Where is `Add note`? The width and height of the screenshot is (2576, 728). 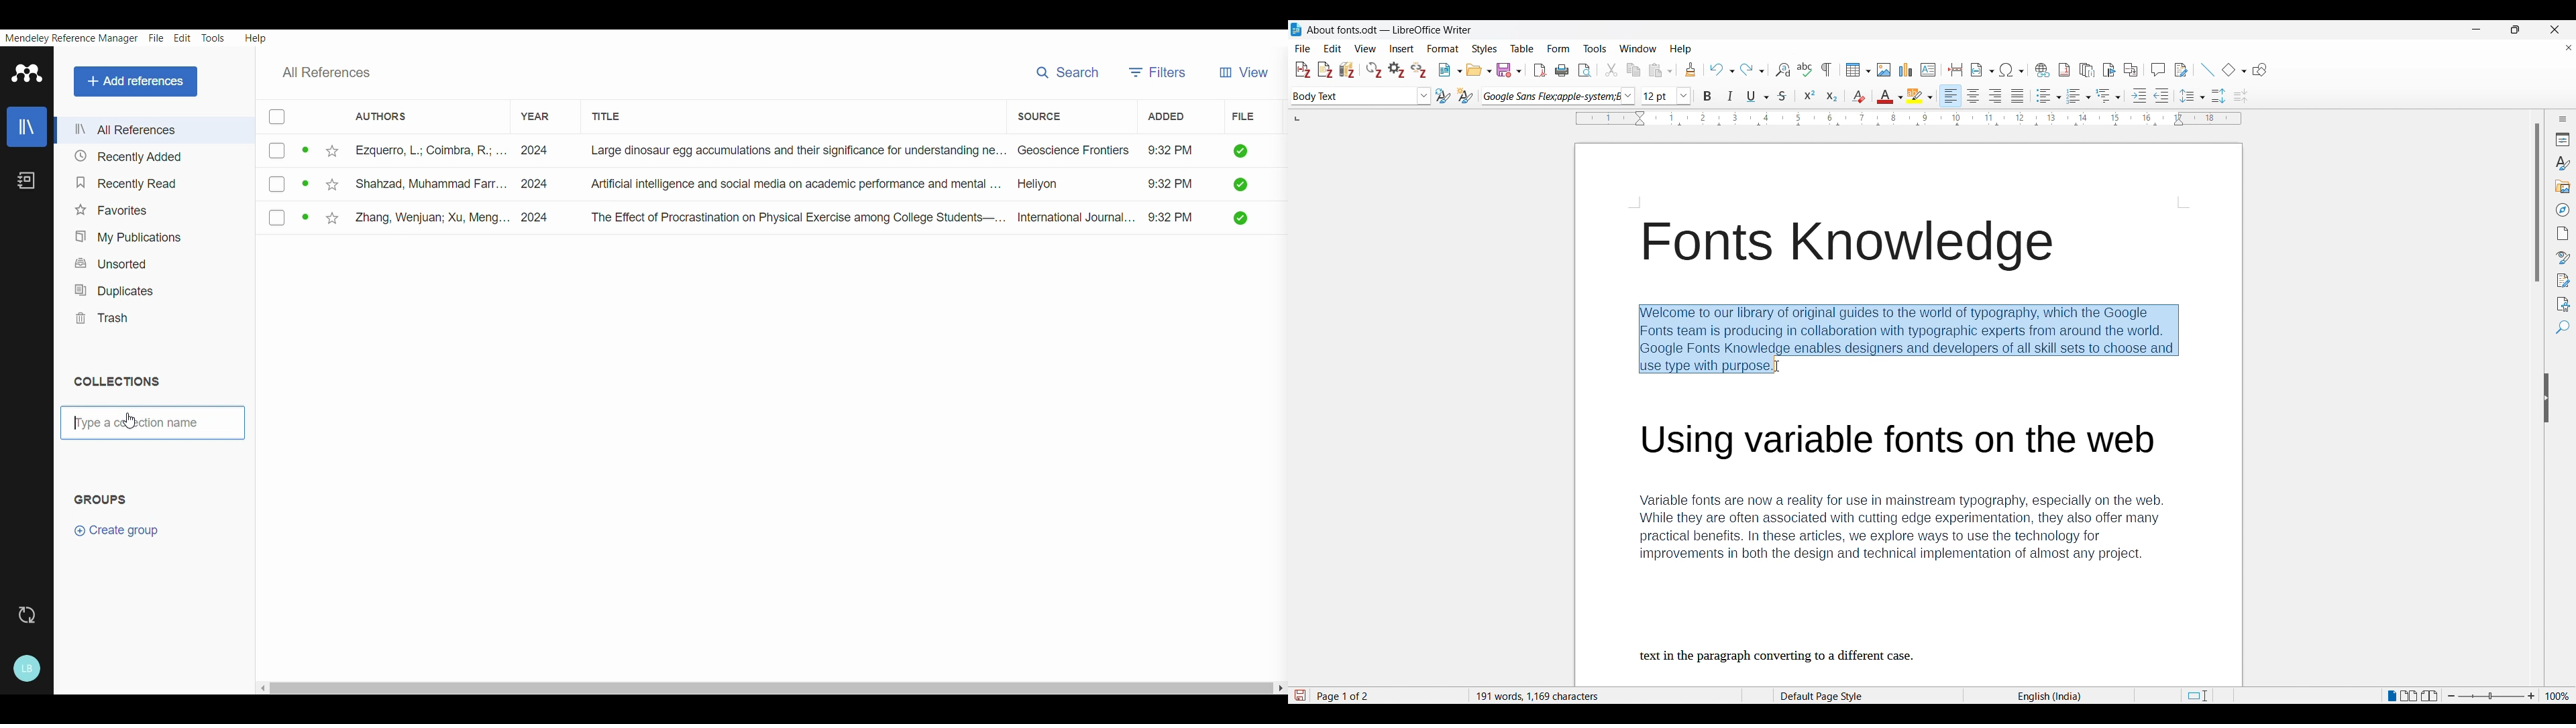 Add note is located at coordinates (1326, 70).